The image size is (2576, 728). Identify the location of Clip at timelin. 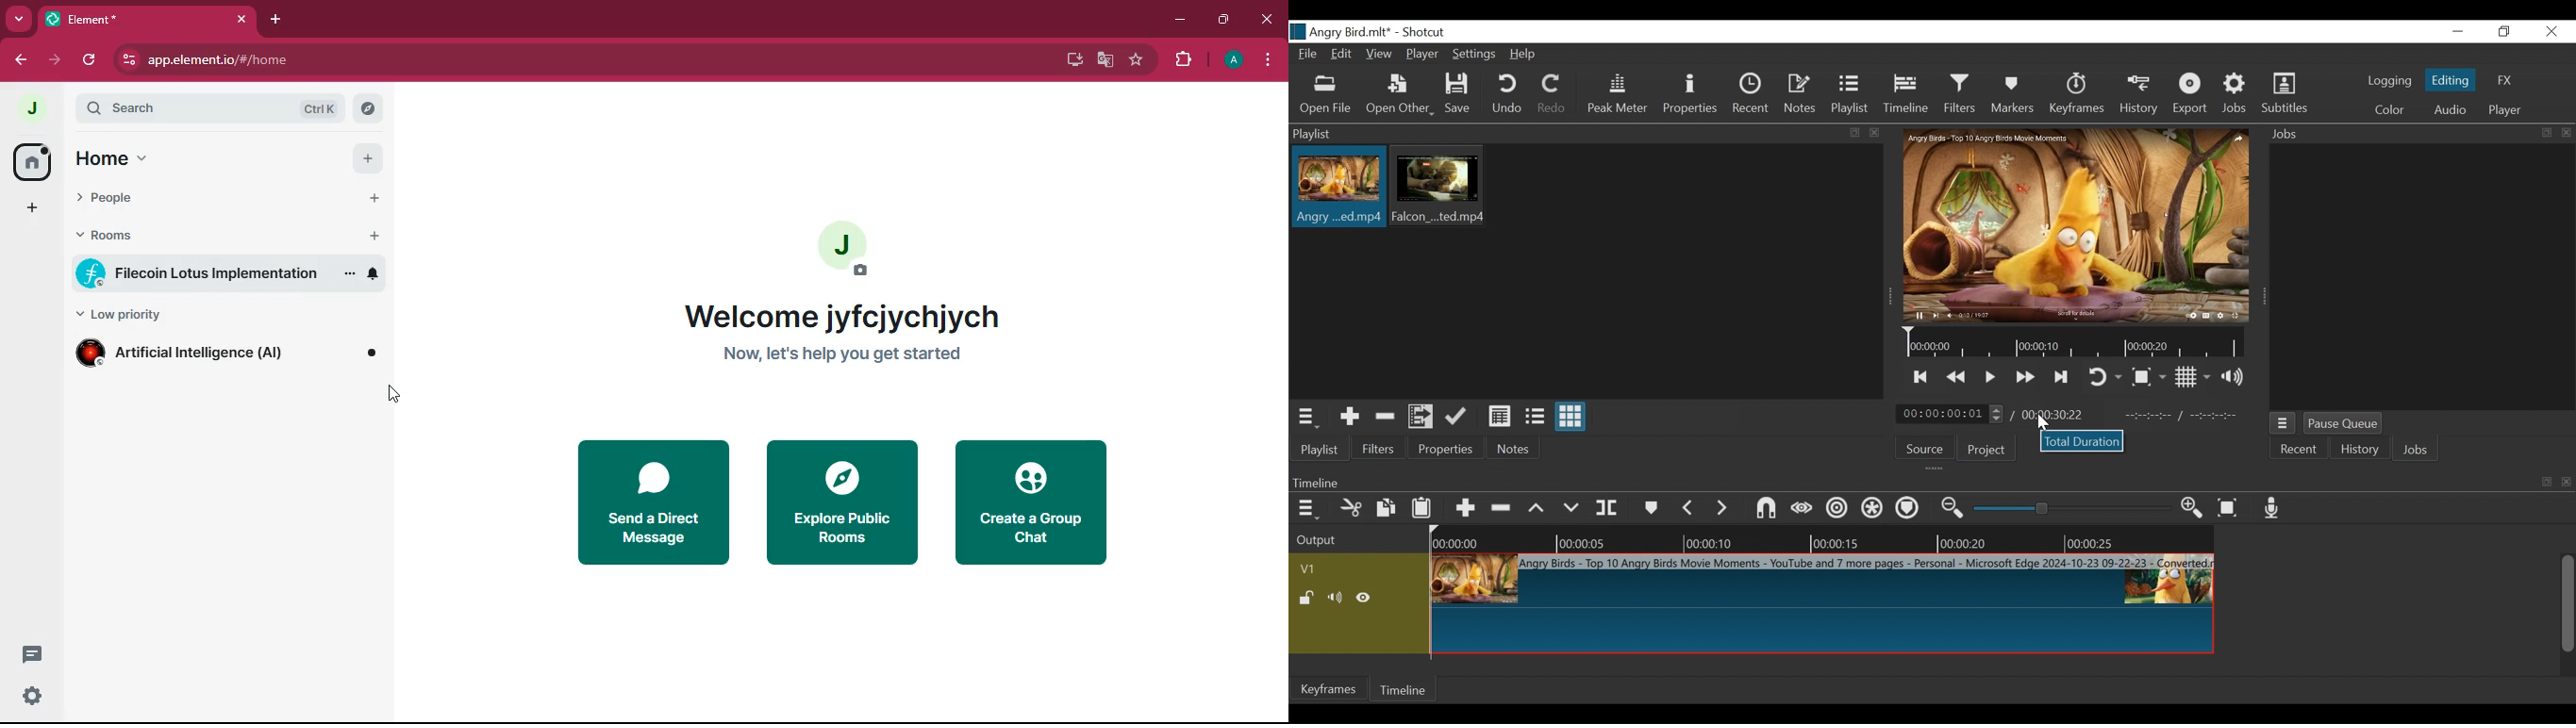
(1820, 603).